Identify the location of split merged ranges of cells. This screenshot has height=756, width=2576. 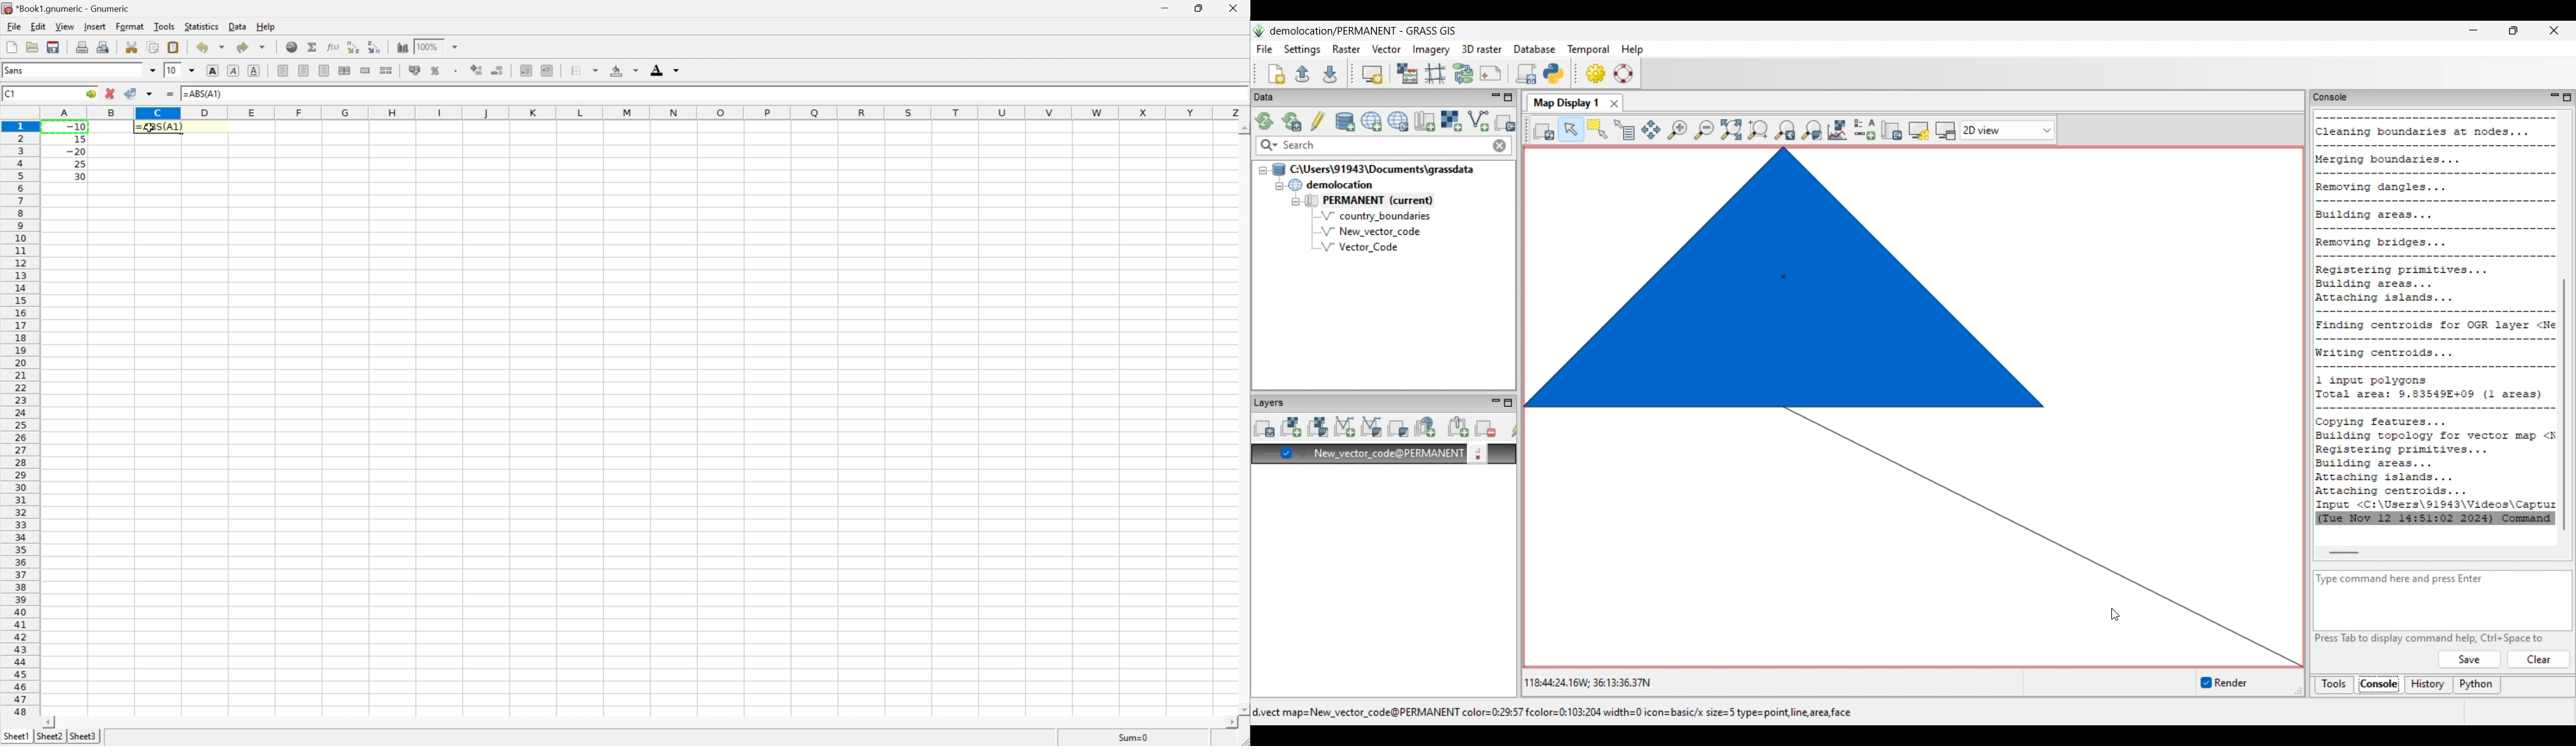
(387, 69).